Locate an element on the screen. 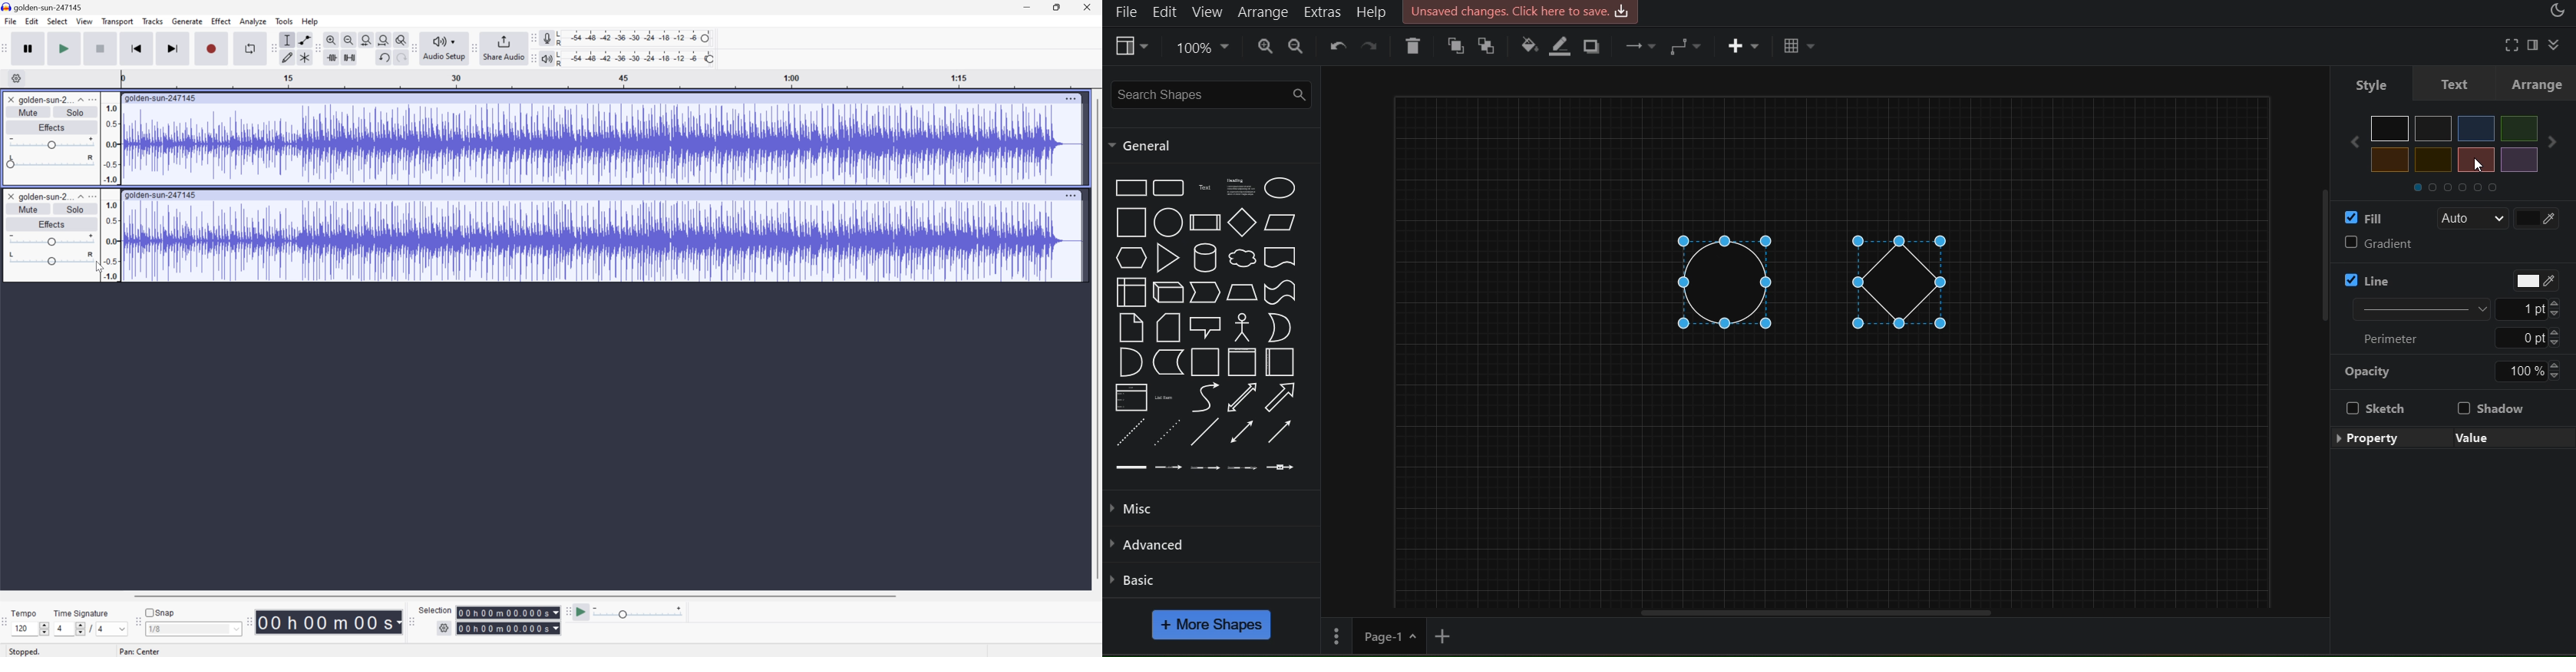 The width and height of the screenshot is (2576, 672). Slider is located at coordinates (42, 627).